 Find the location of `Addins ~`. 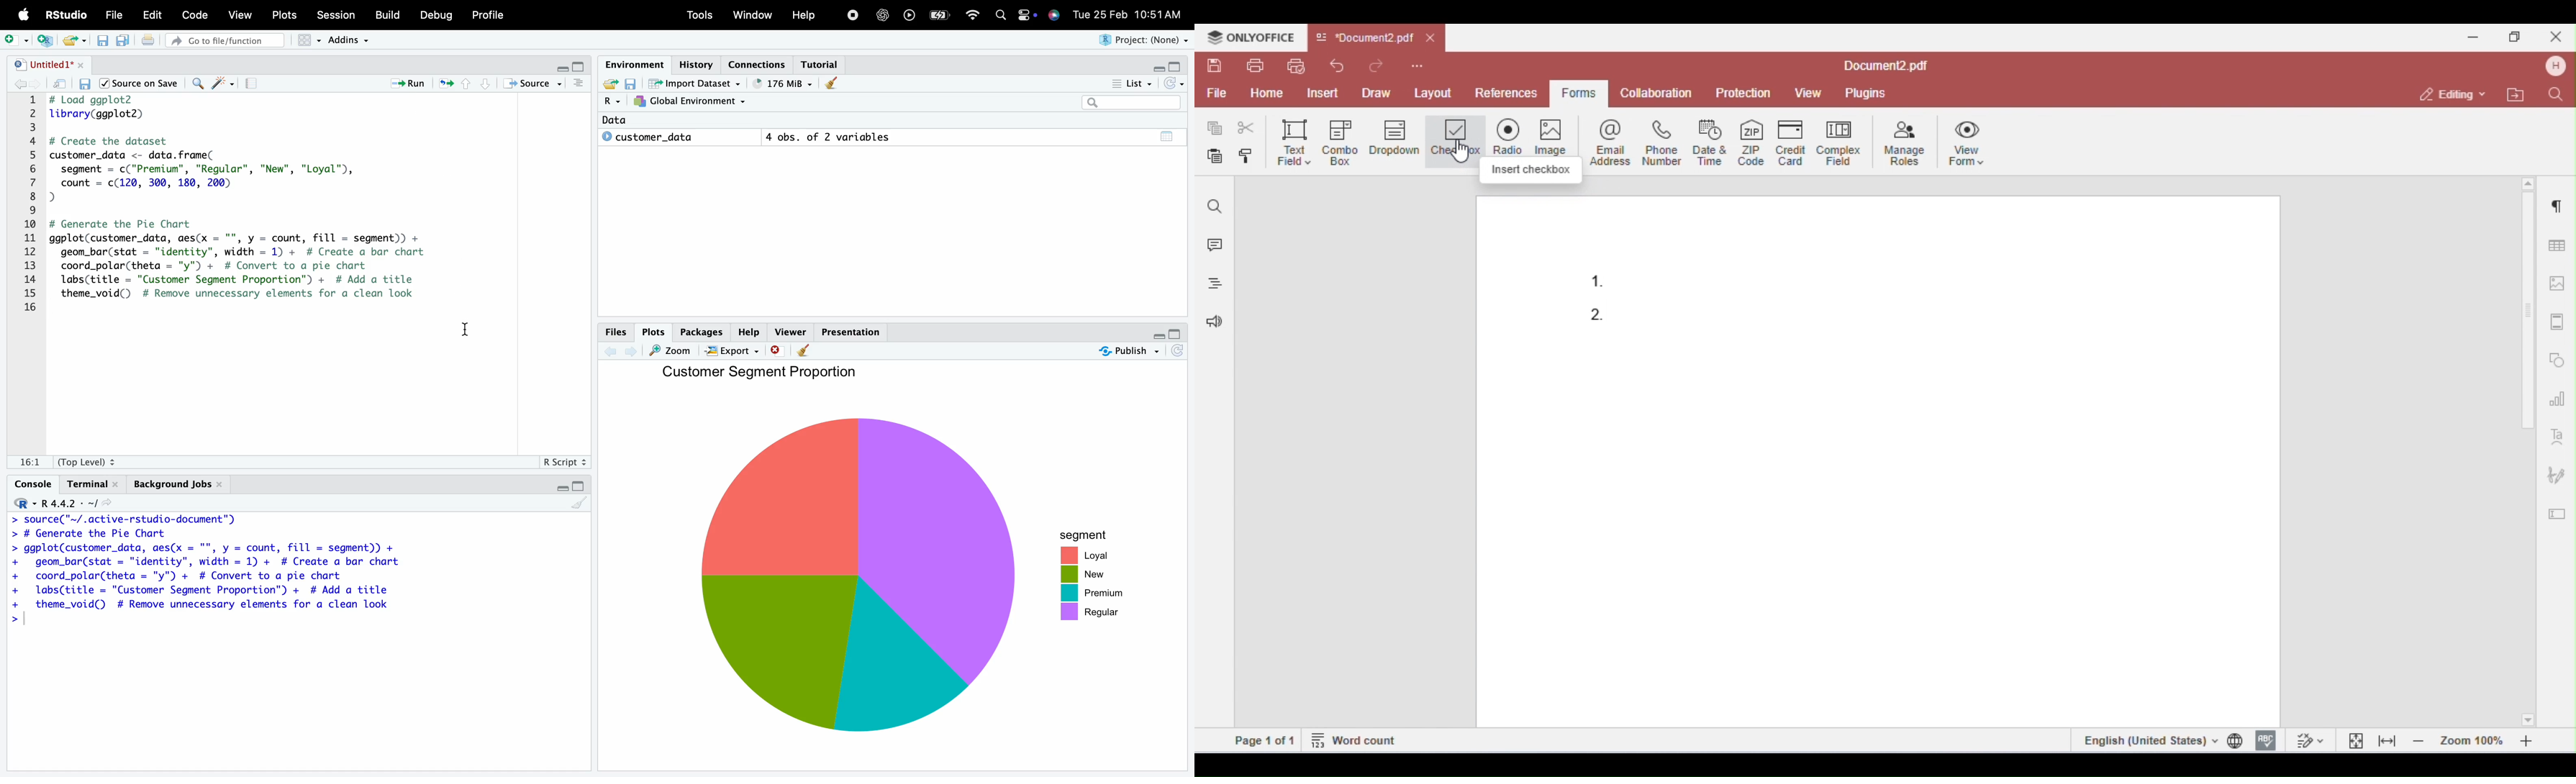

Addins ~ is located at coordinates (351, 41).